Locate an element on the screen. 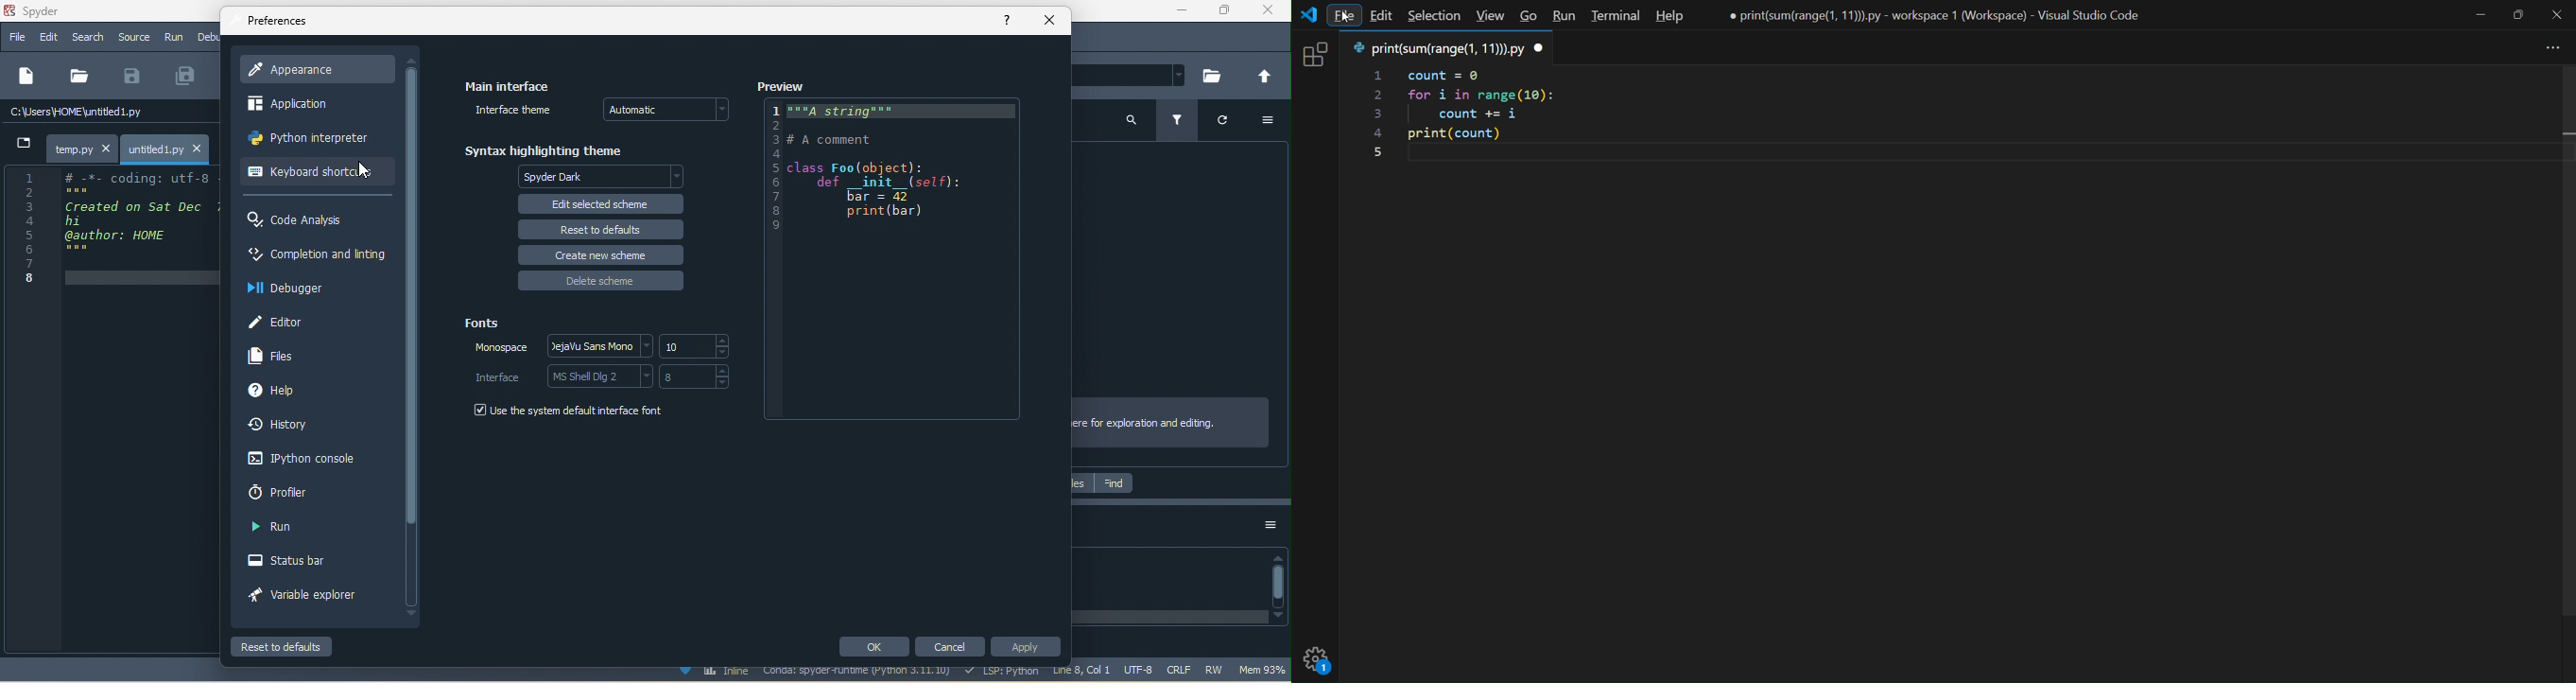 This screenshot has width=2576, height=700. keyboard shortcuts is located at coordinates (309, 174).